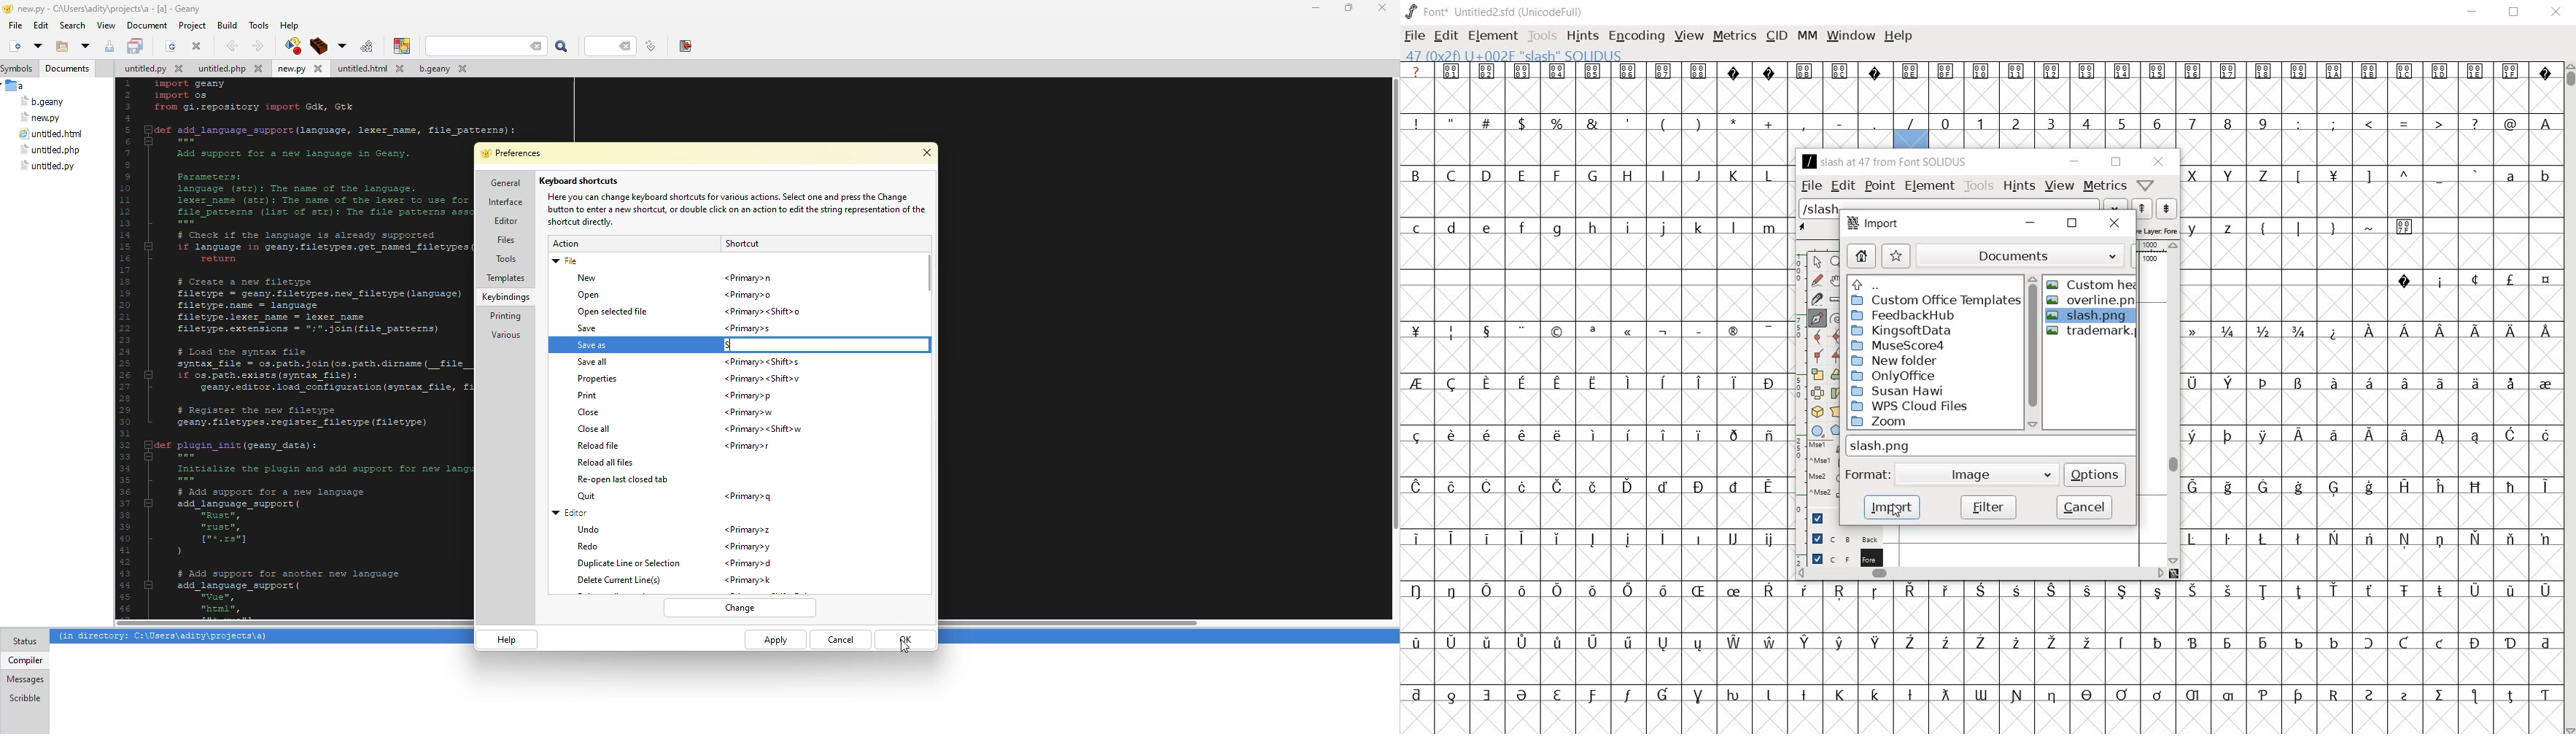 Image resolution: width=2576 pixels, height=756 pixels. Describe the element at coordinates (1989, 506) in the screenshot. I see `filter` at that location.